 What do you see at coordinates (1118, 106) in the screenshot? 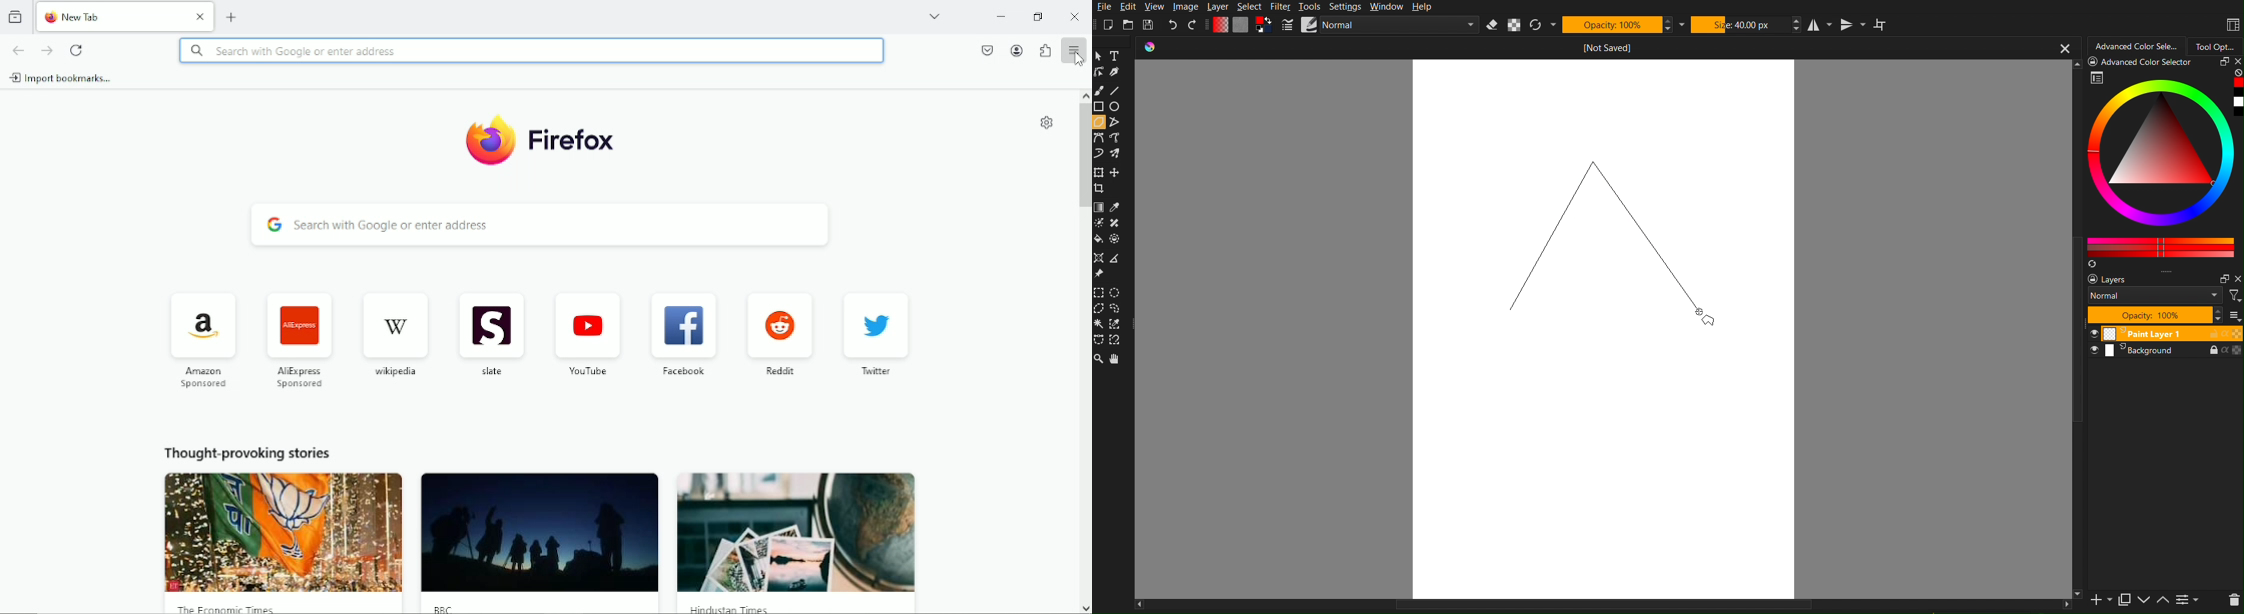
I see `ellipse tool` at bounding box center [1118, 106].